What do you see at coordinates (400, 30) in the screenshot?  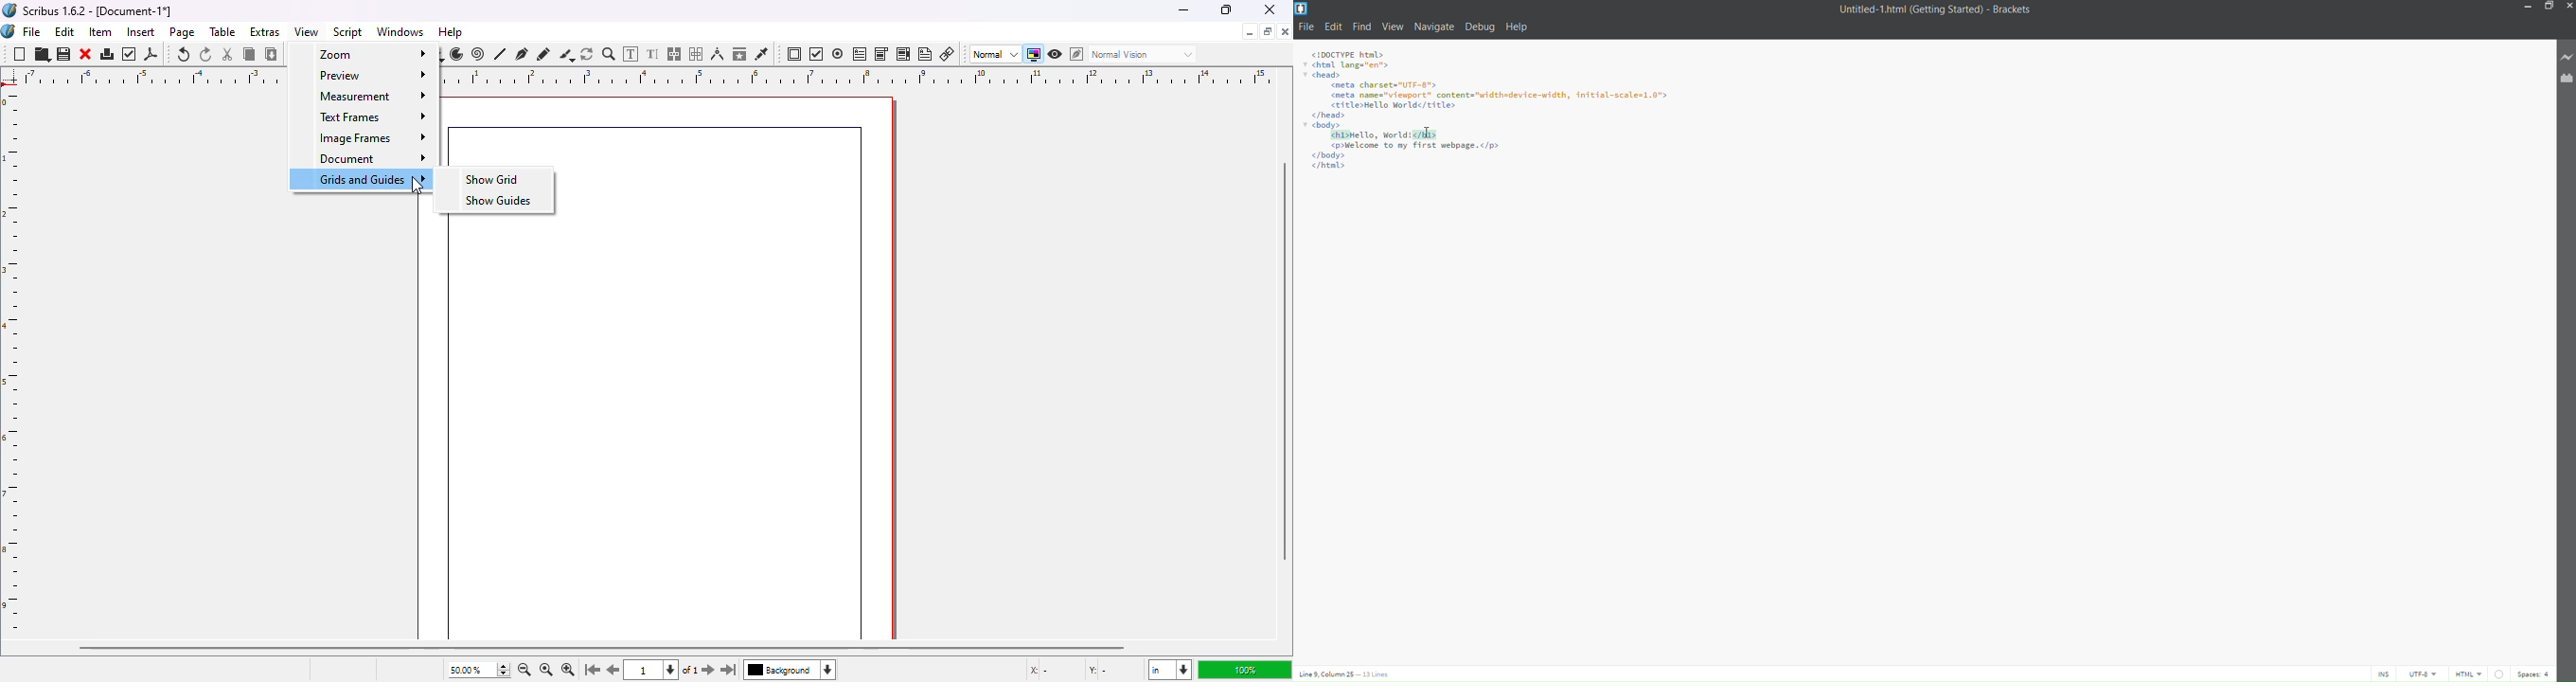 I see `windows` at bounding box center [400, 30].